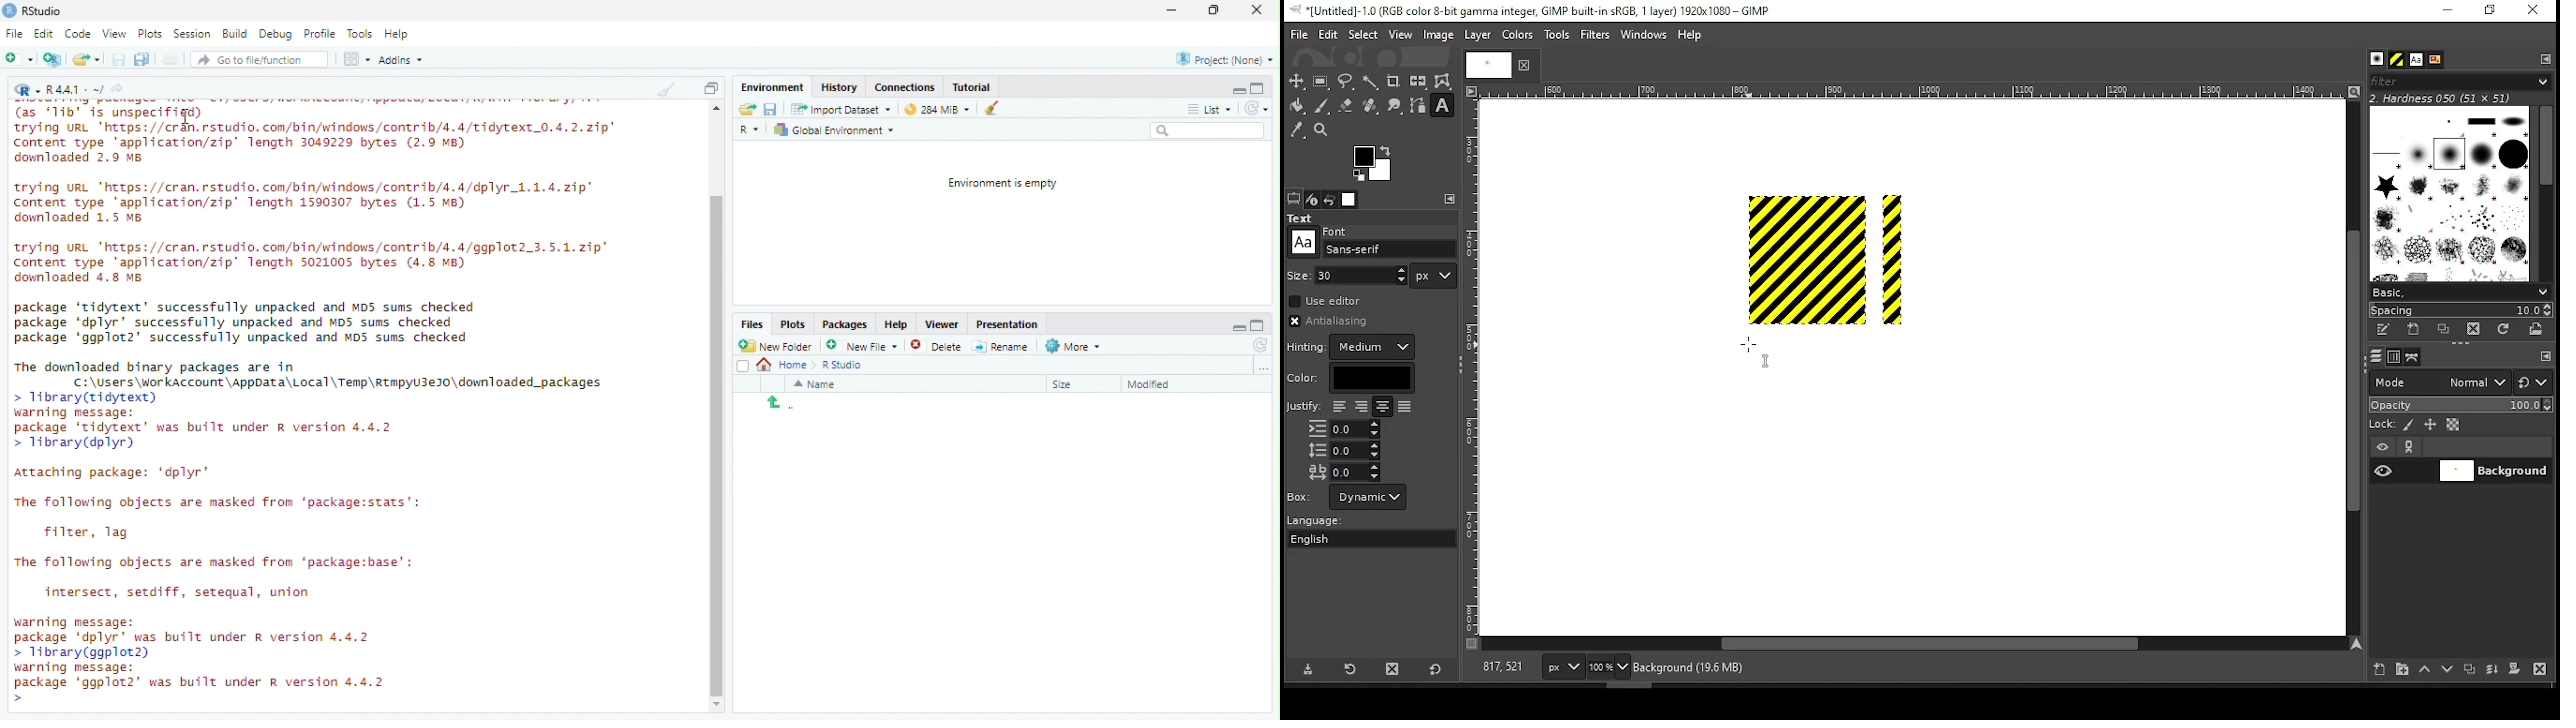 This screenshot has height=728, width=2576. I want to click on Project: (None), so click(1225, 59).